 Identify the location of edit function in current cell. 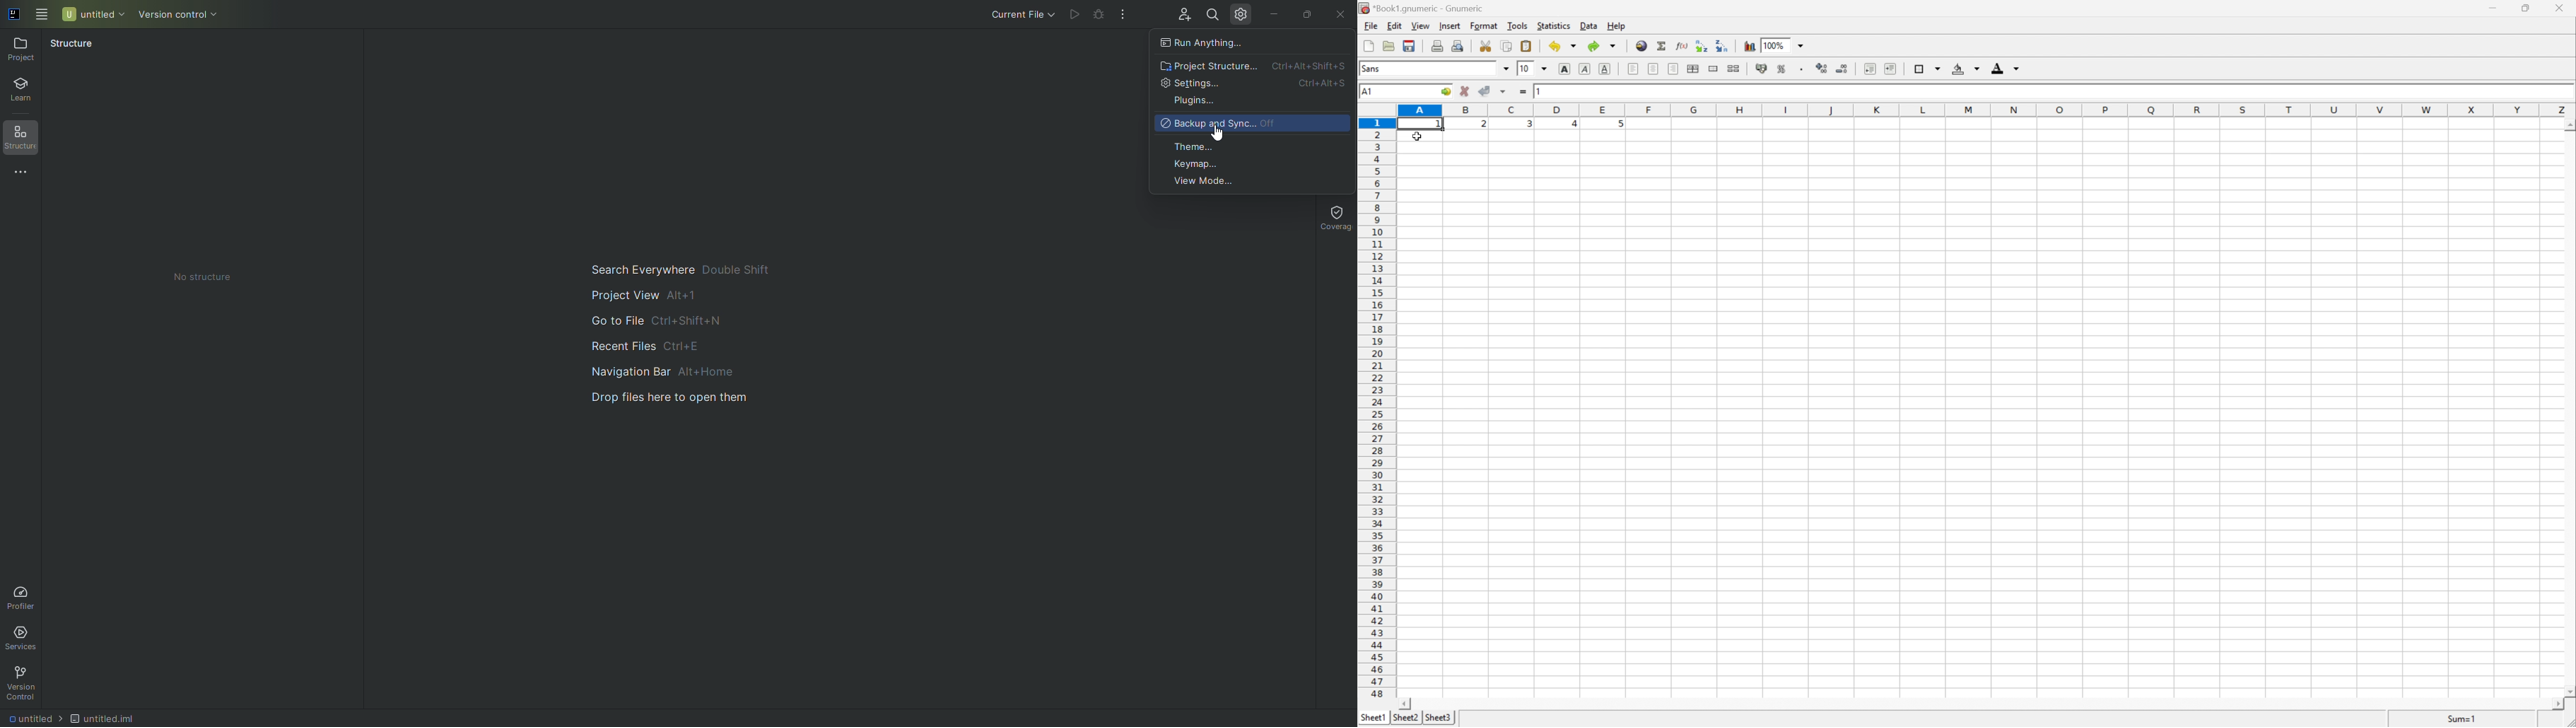
(1683, 47).